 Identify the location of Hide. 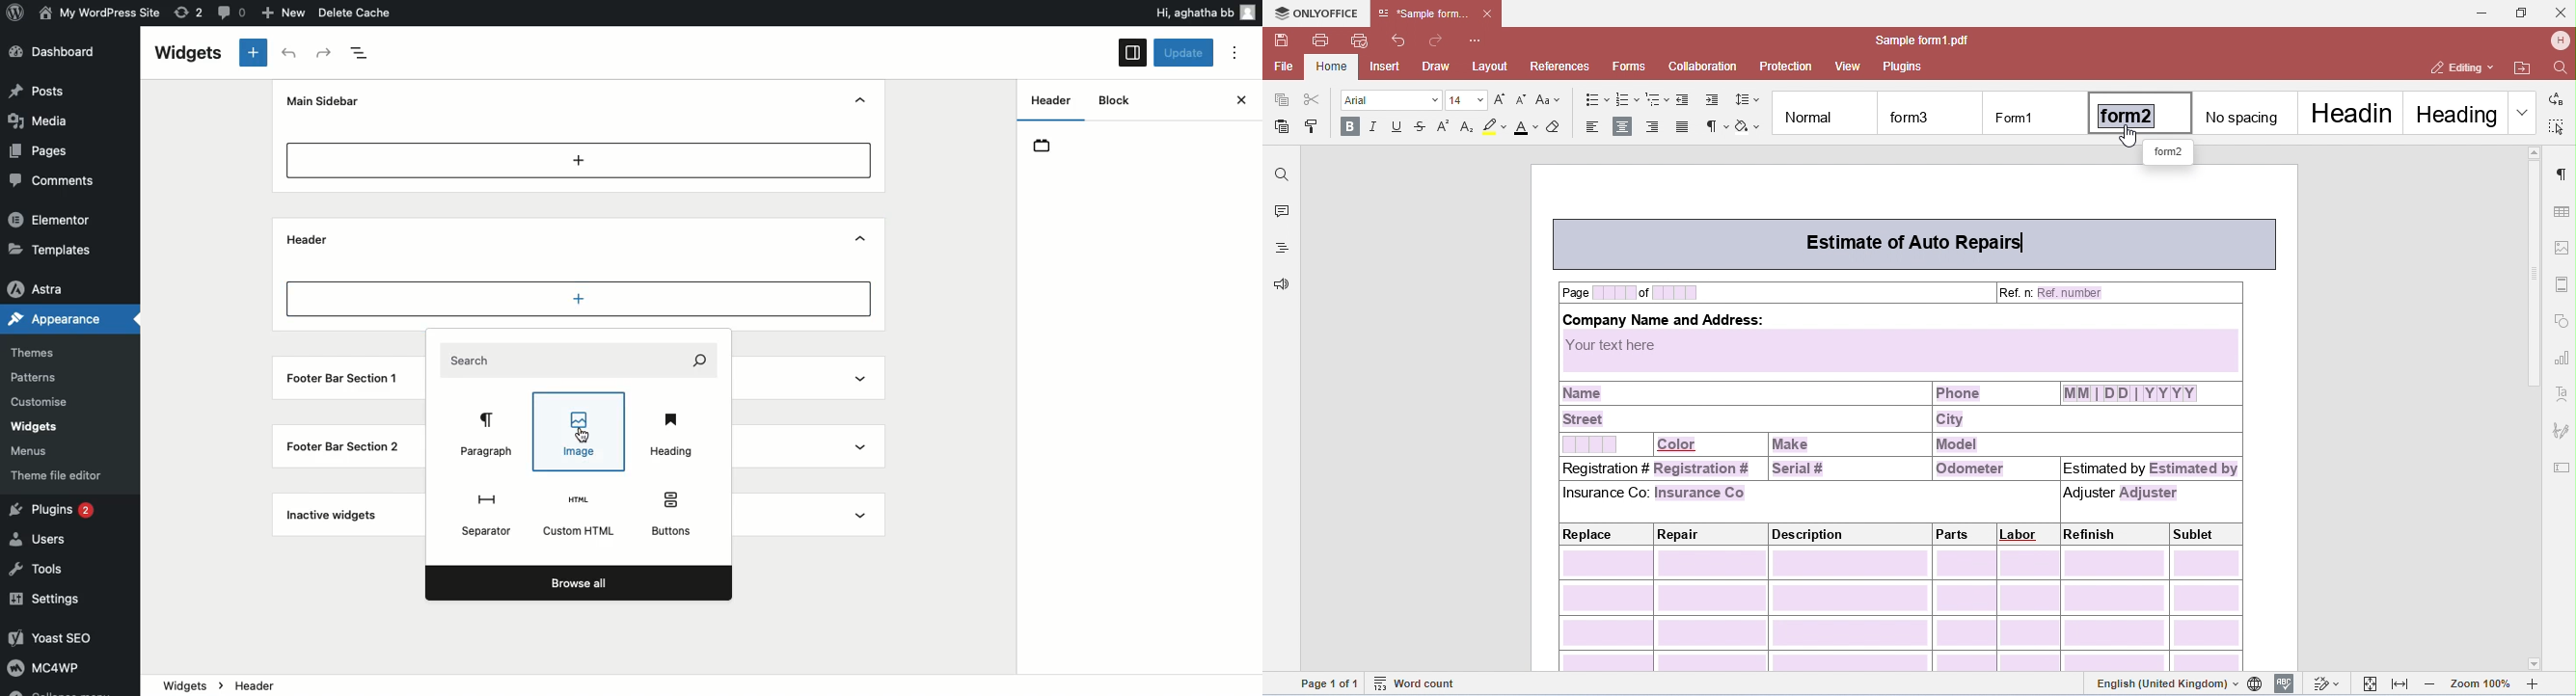
(860, 102).